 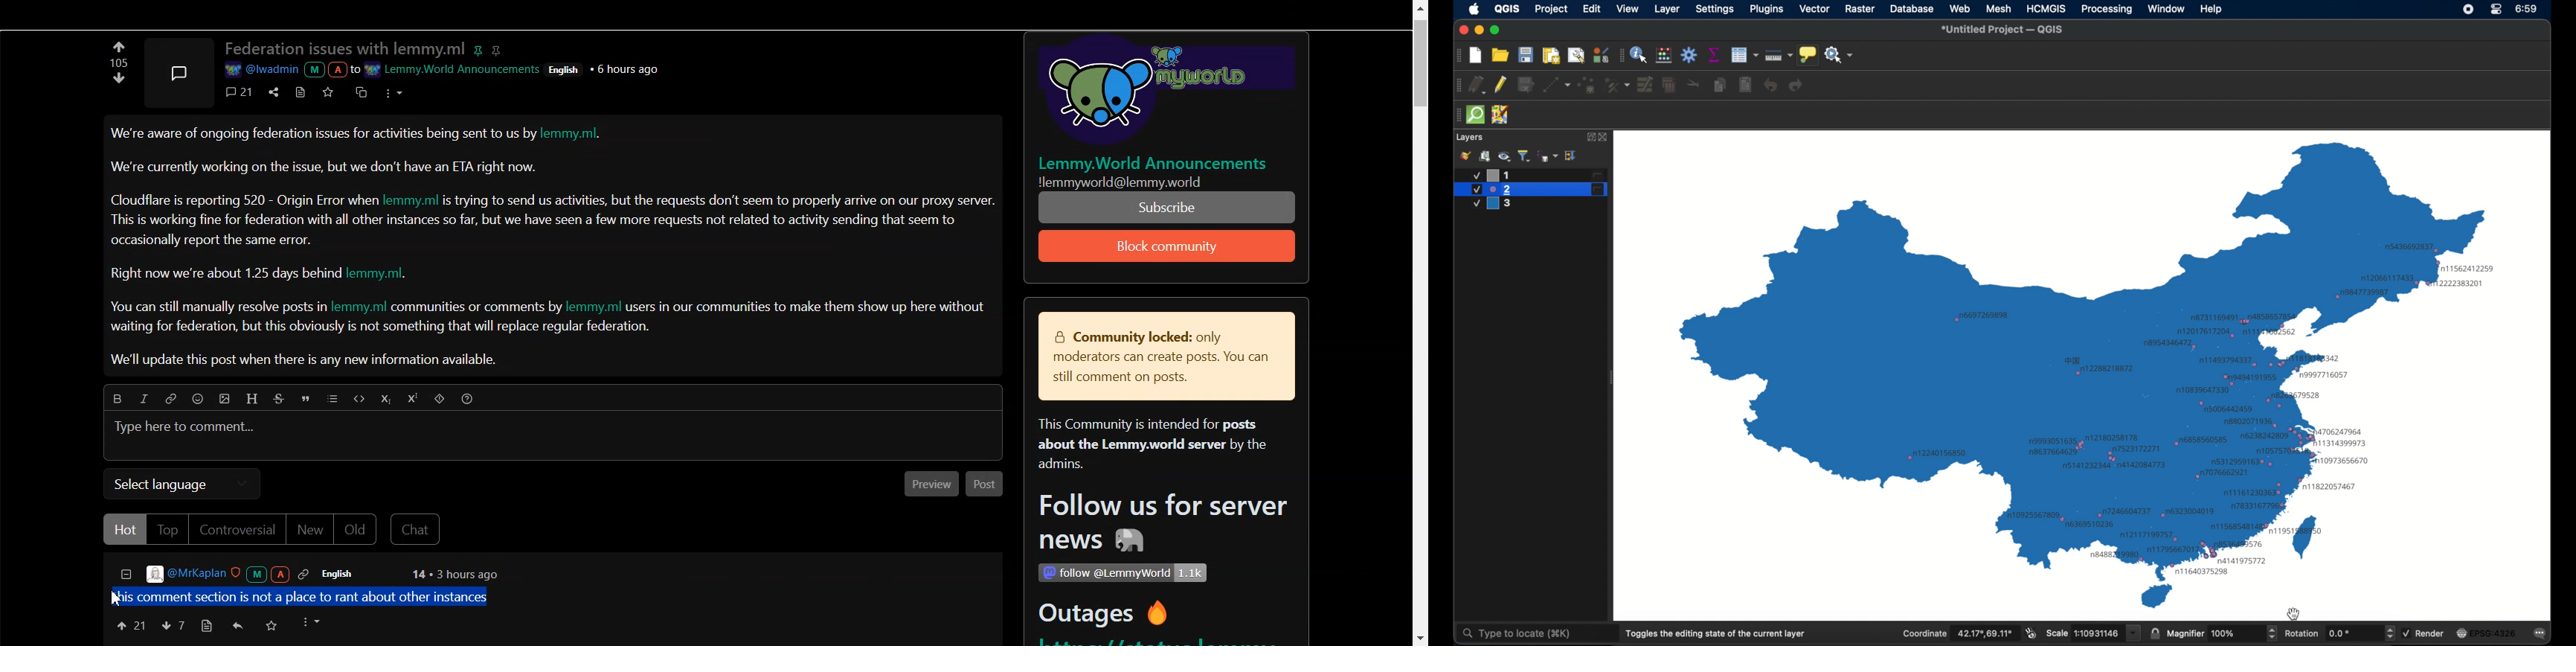 What do you see at coordinates (1496, 31) in the screenshot?
I see `maximize ` at bounding box center [1496, 31].